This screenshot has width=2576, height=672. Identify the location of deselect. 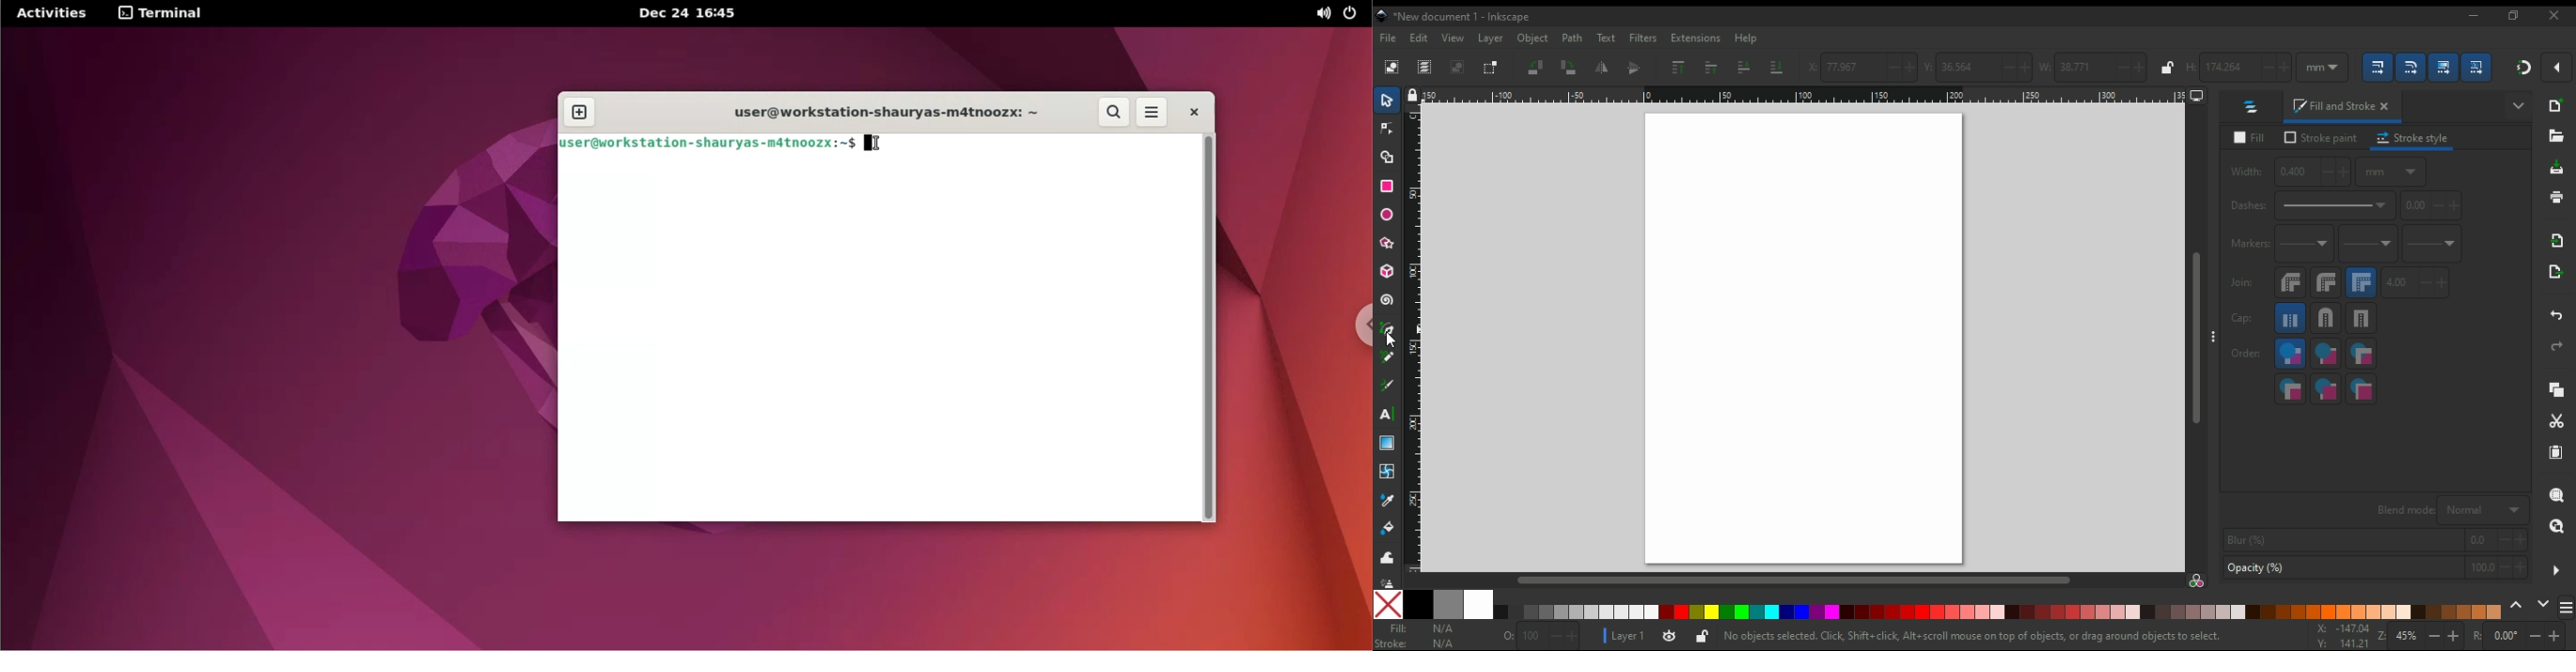
(1456, 67).